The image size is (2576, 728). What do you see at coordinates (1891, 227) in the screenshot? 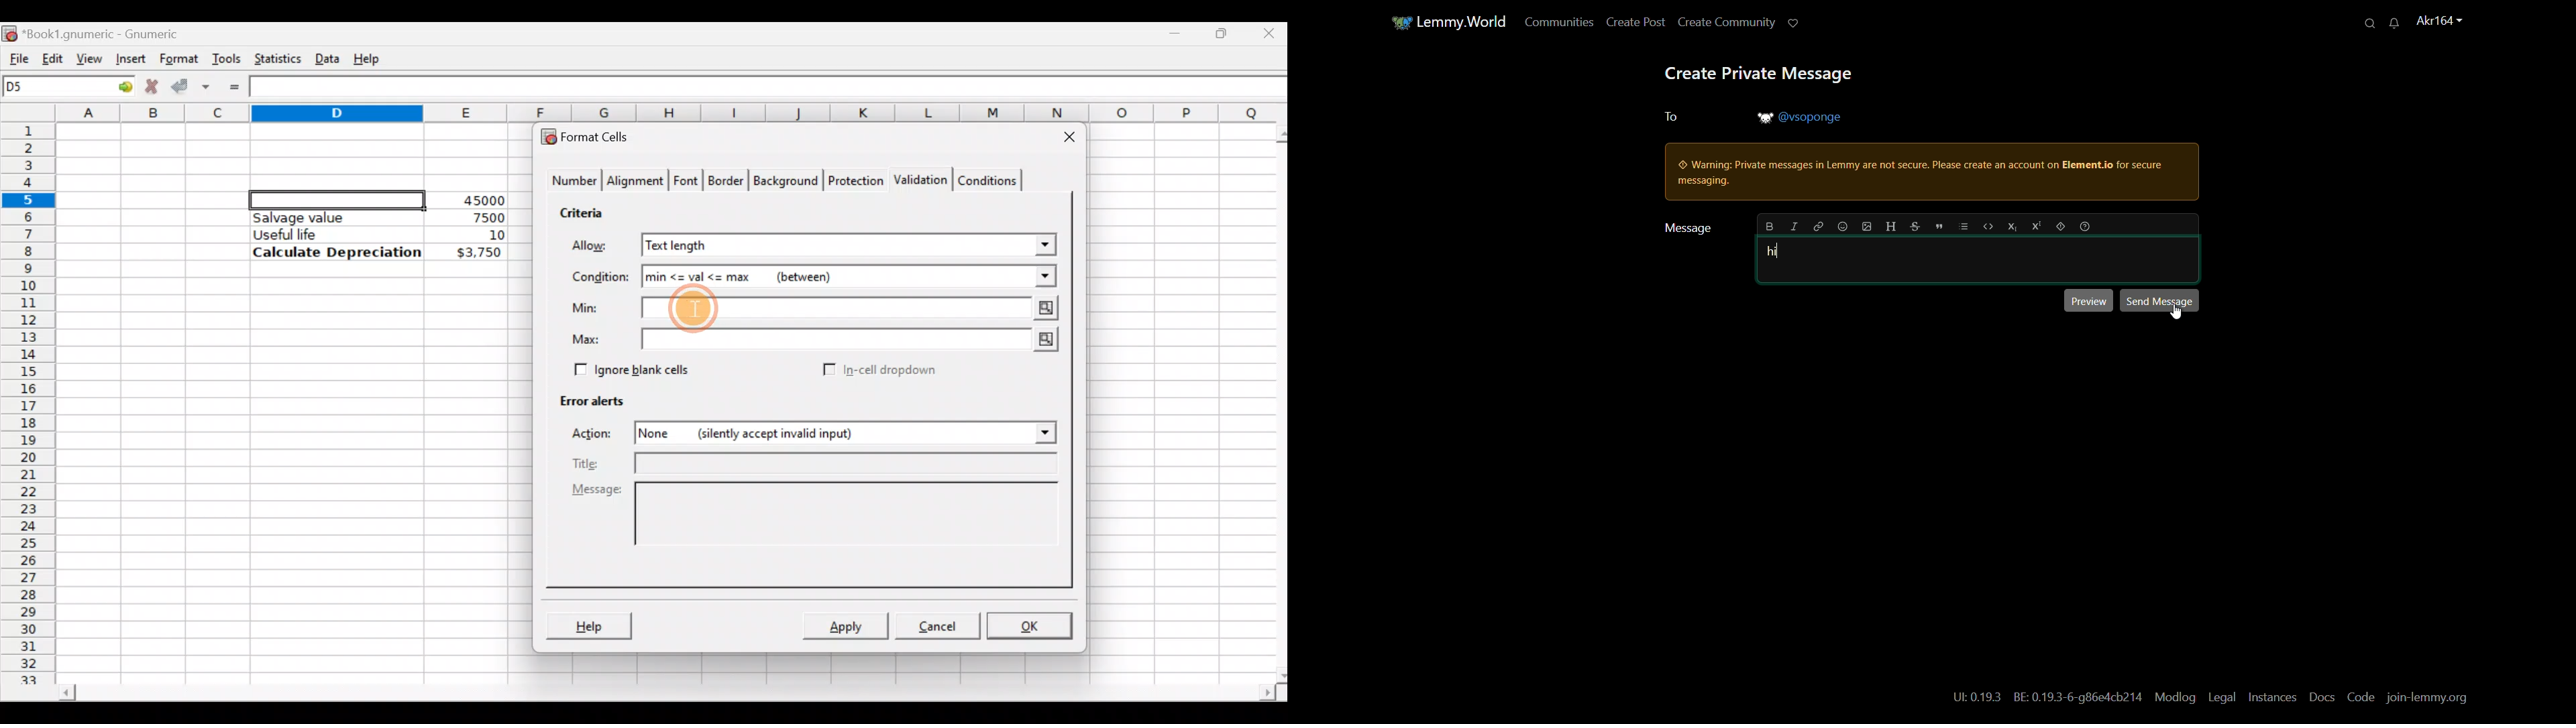
I see `header` at bounding box center [1891, 227].